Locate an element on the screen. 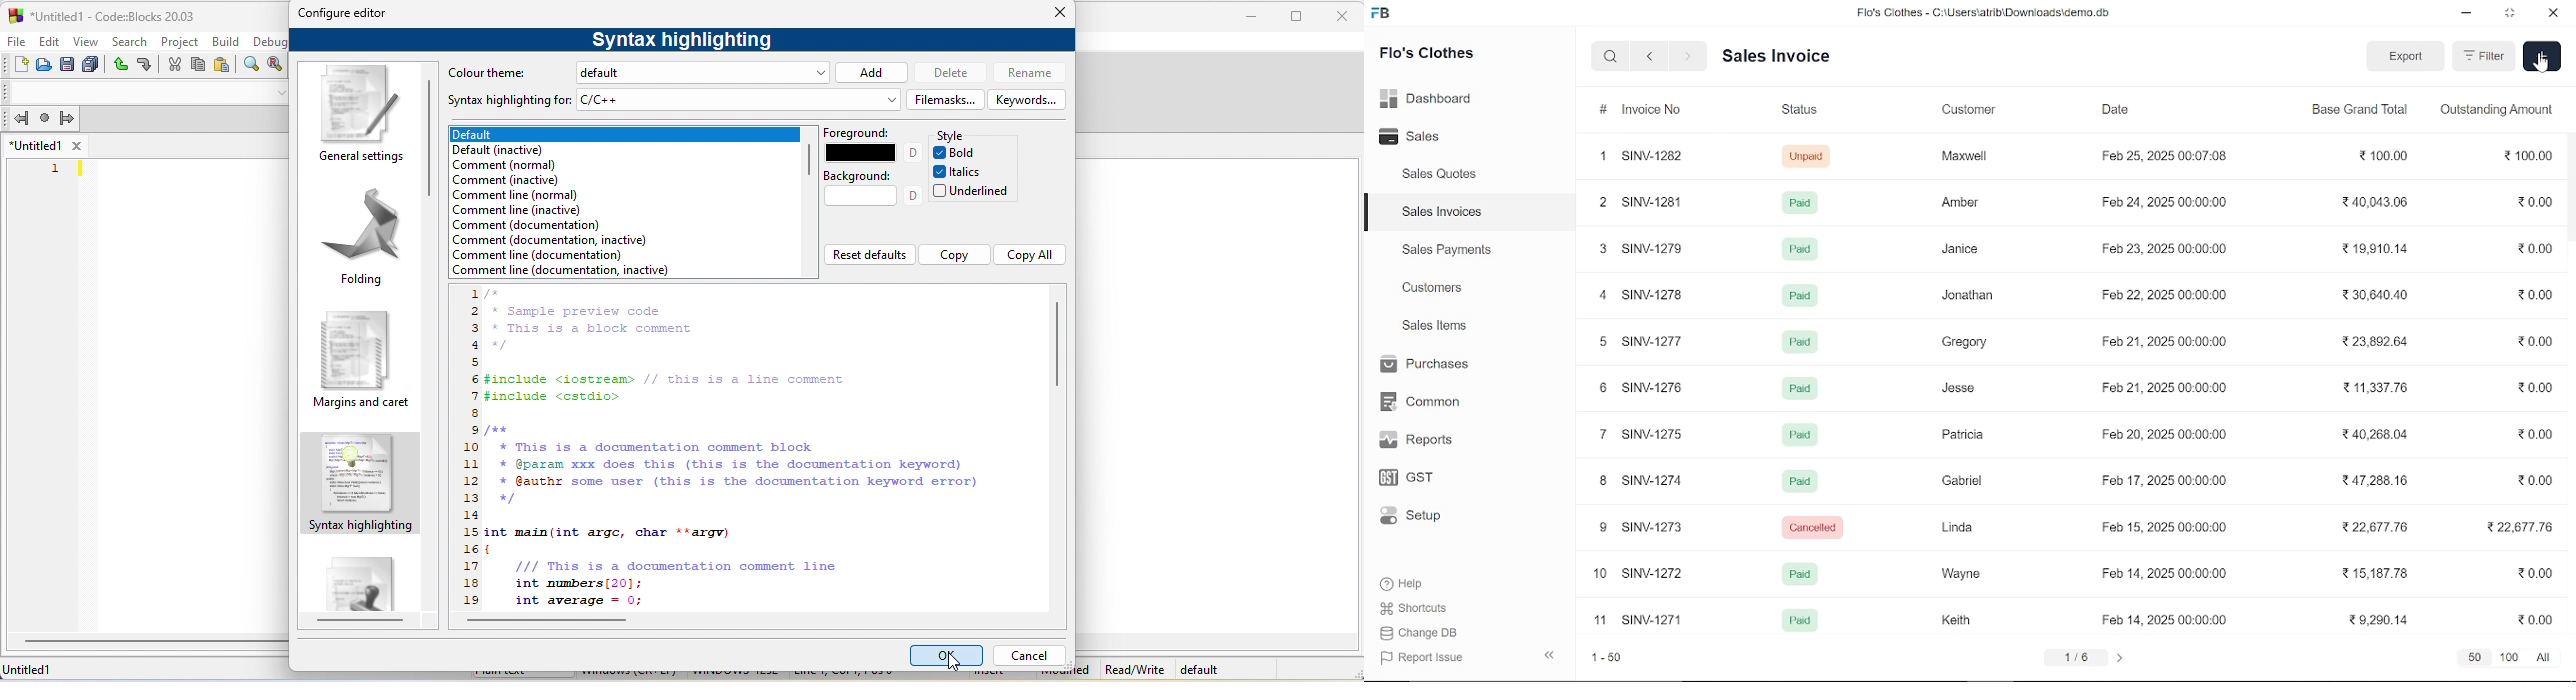 This screenshot has height=700, width=2576. file is located at coordinates (14, 41).